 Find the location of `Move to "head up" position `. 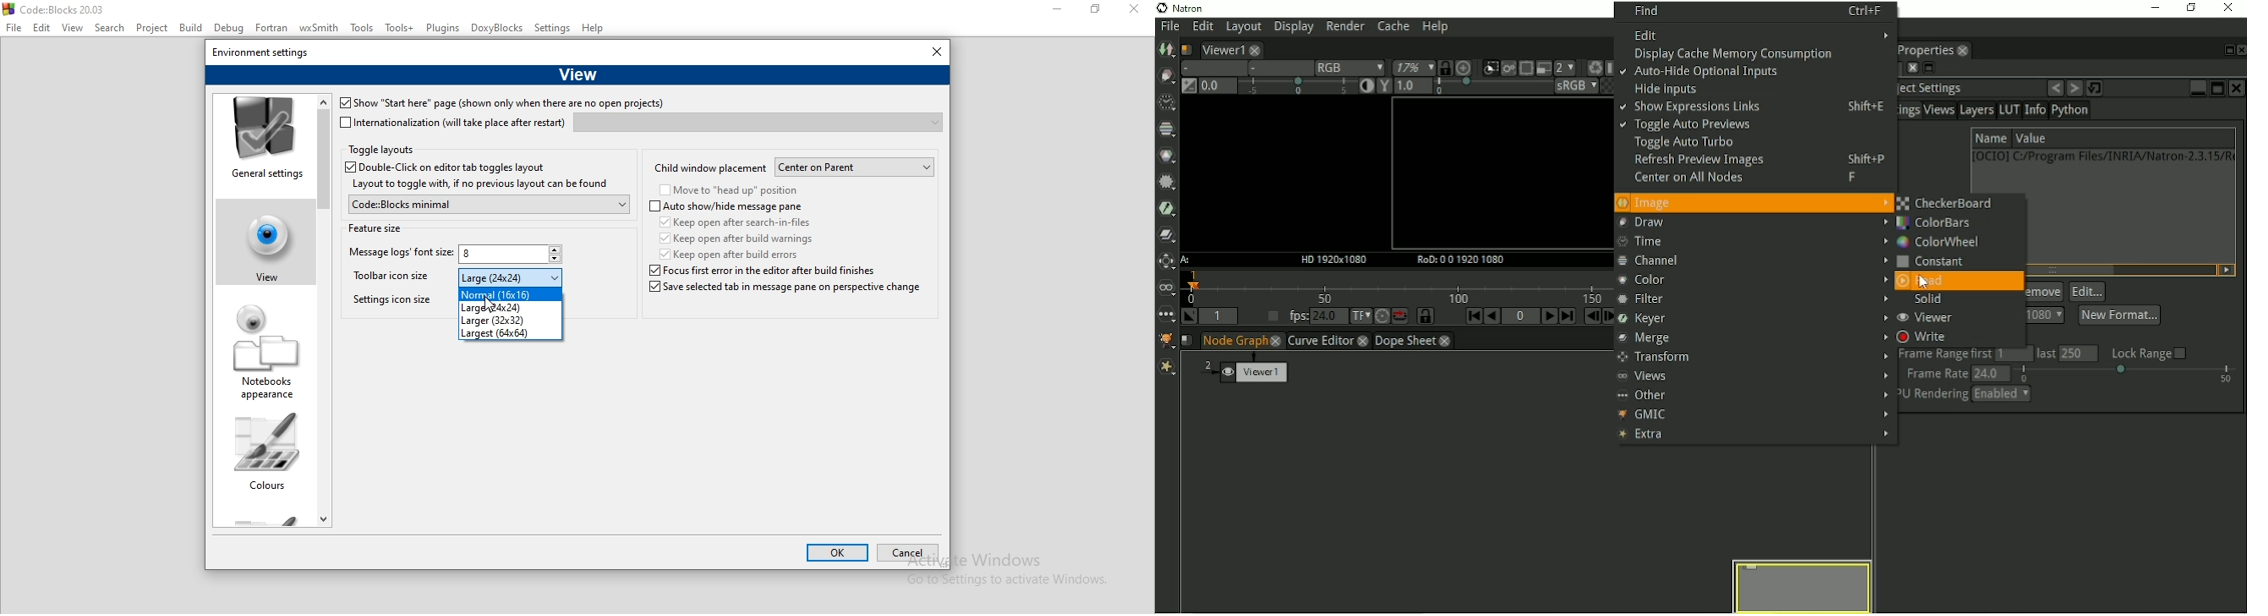

Move to "head up" position  is located at coordinates (729, 191).